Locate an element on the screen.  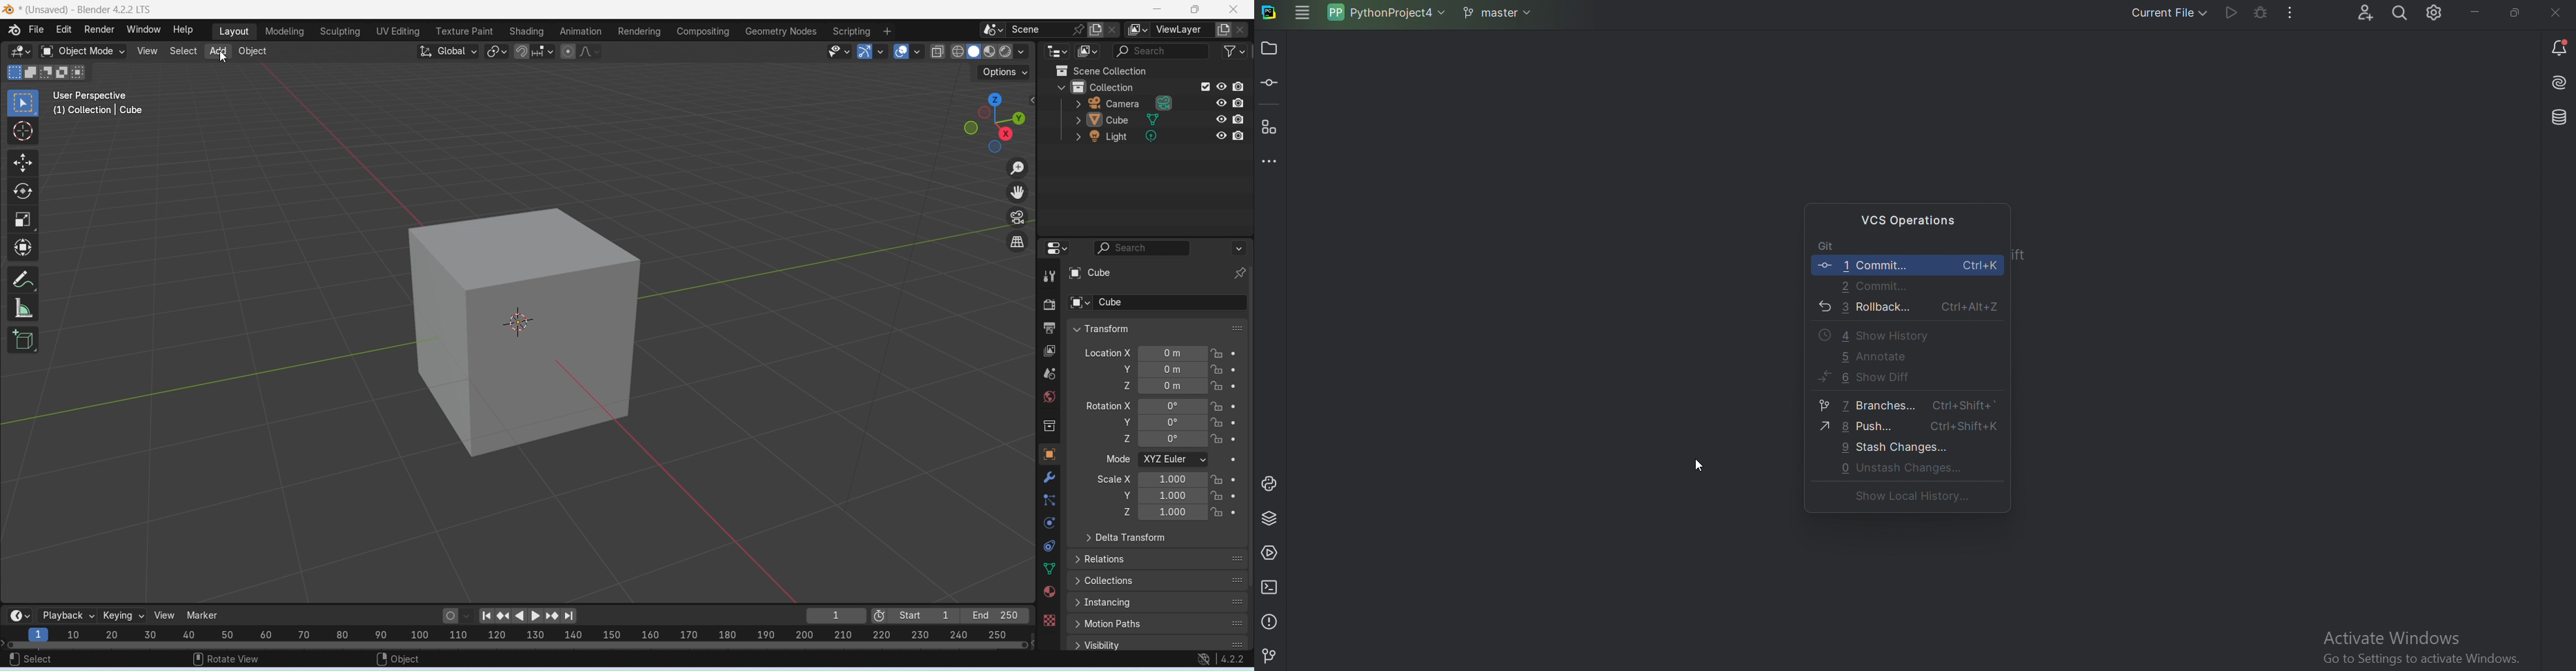
Project is located at coordinates (1269, 50).